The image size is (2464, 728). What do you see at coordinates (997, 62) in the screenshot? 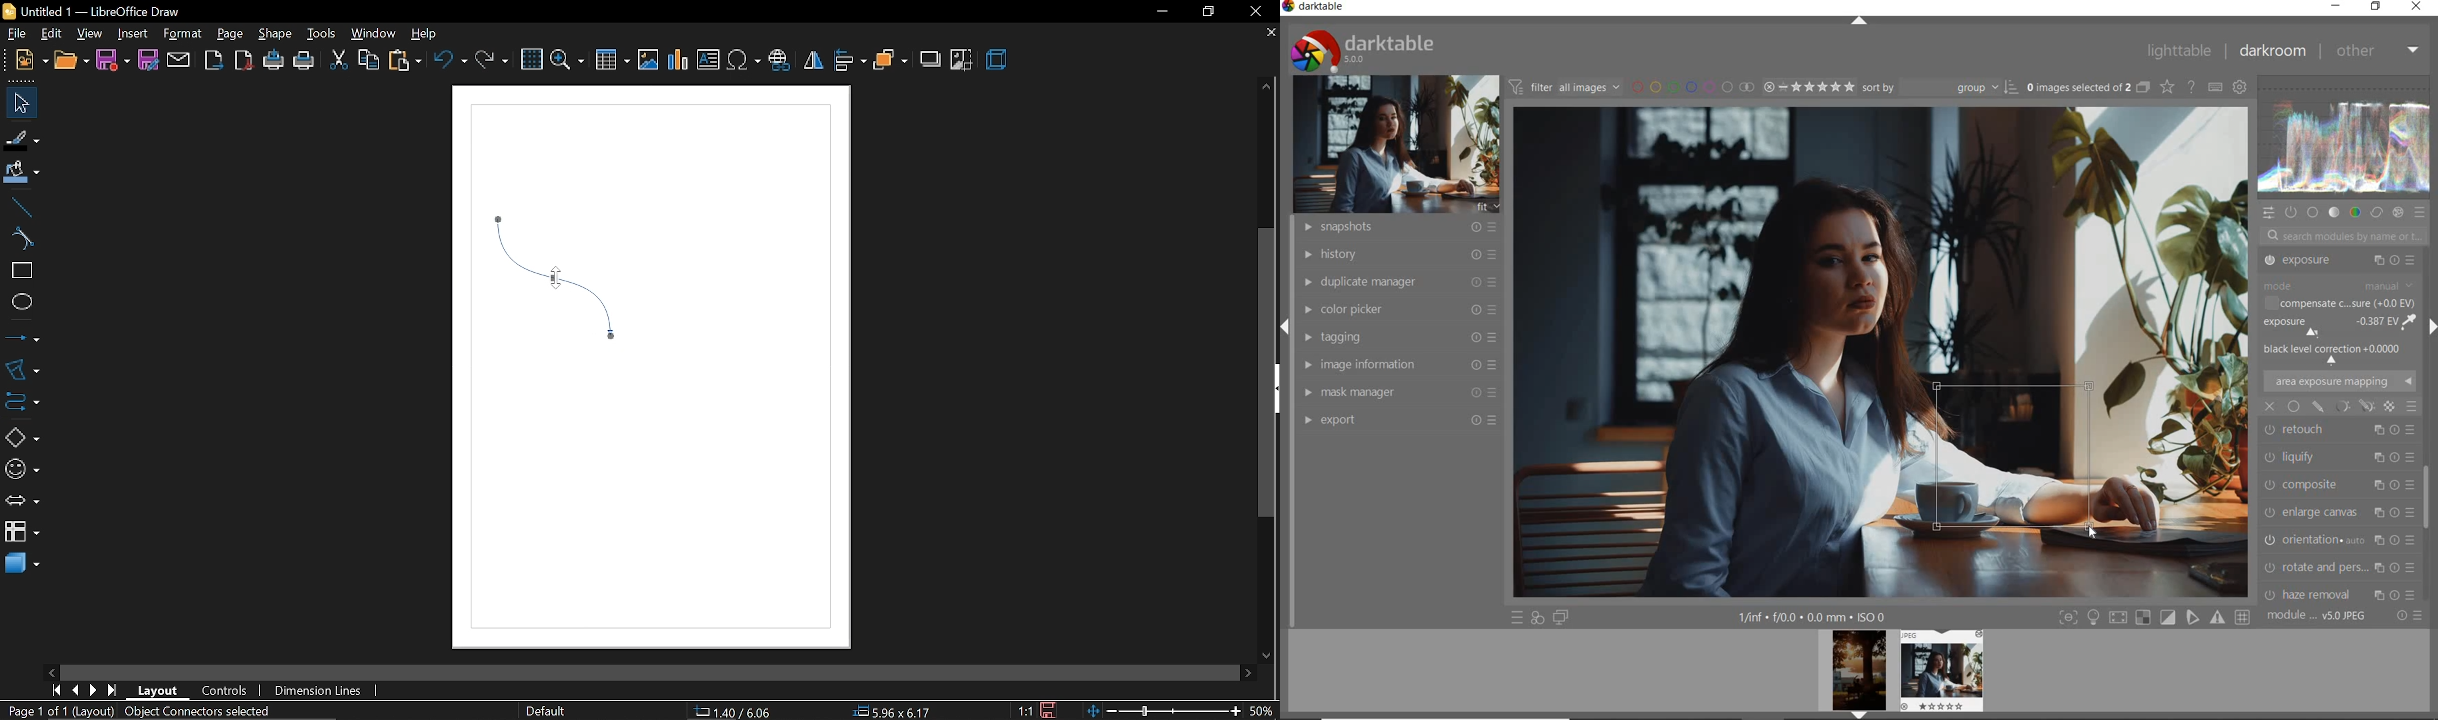
I see `3d effect` at bounding box center [997, 62].